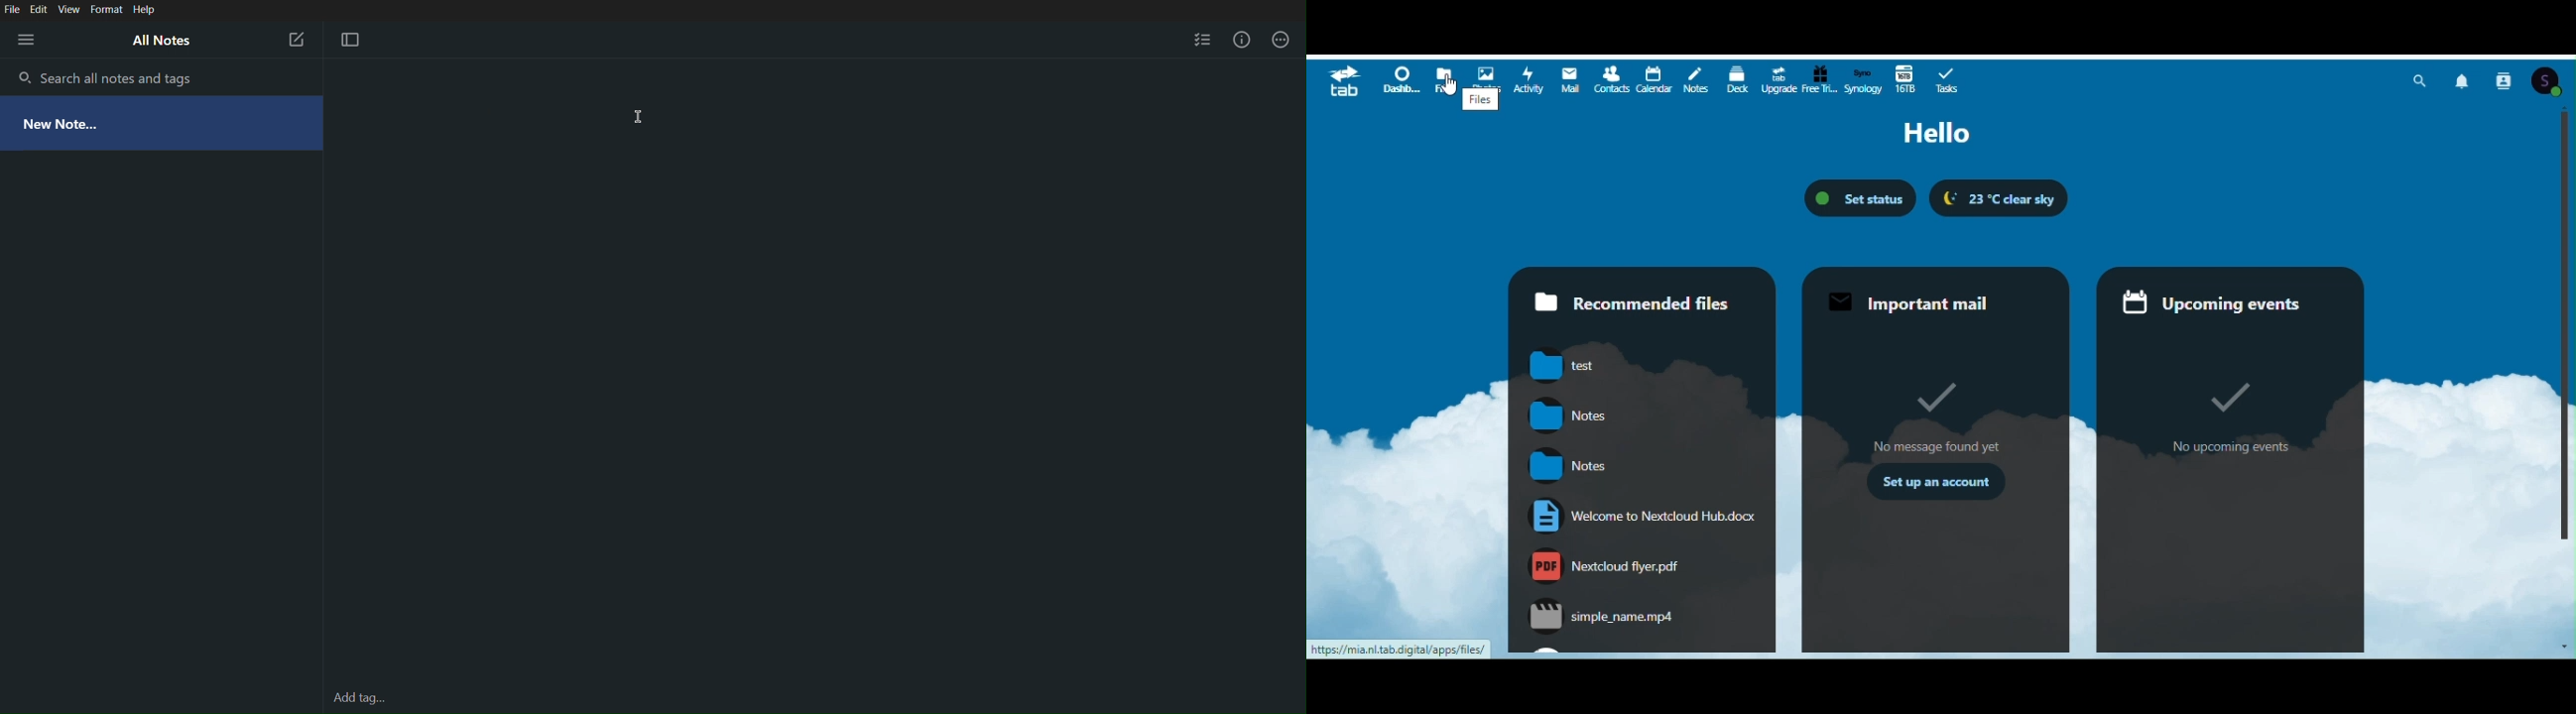 This screenshot has width=2576, height=728. I want to click on Calendar, so click(1654, 79).